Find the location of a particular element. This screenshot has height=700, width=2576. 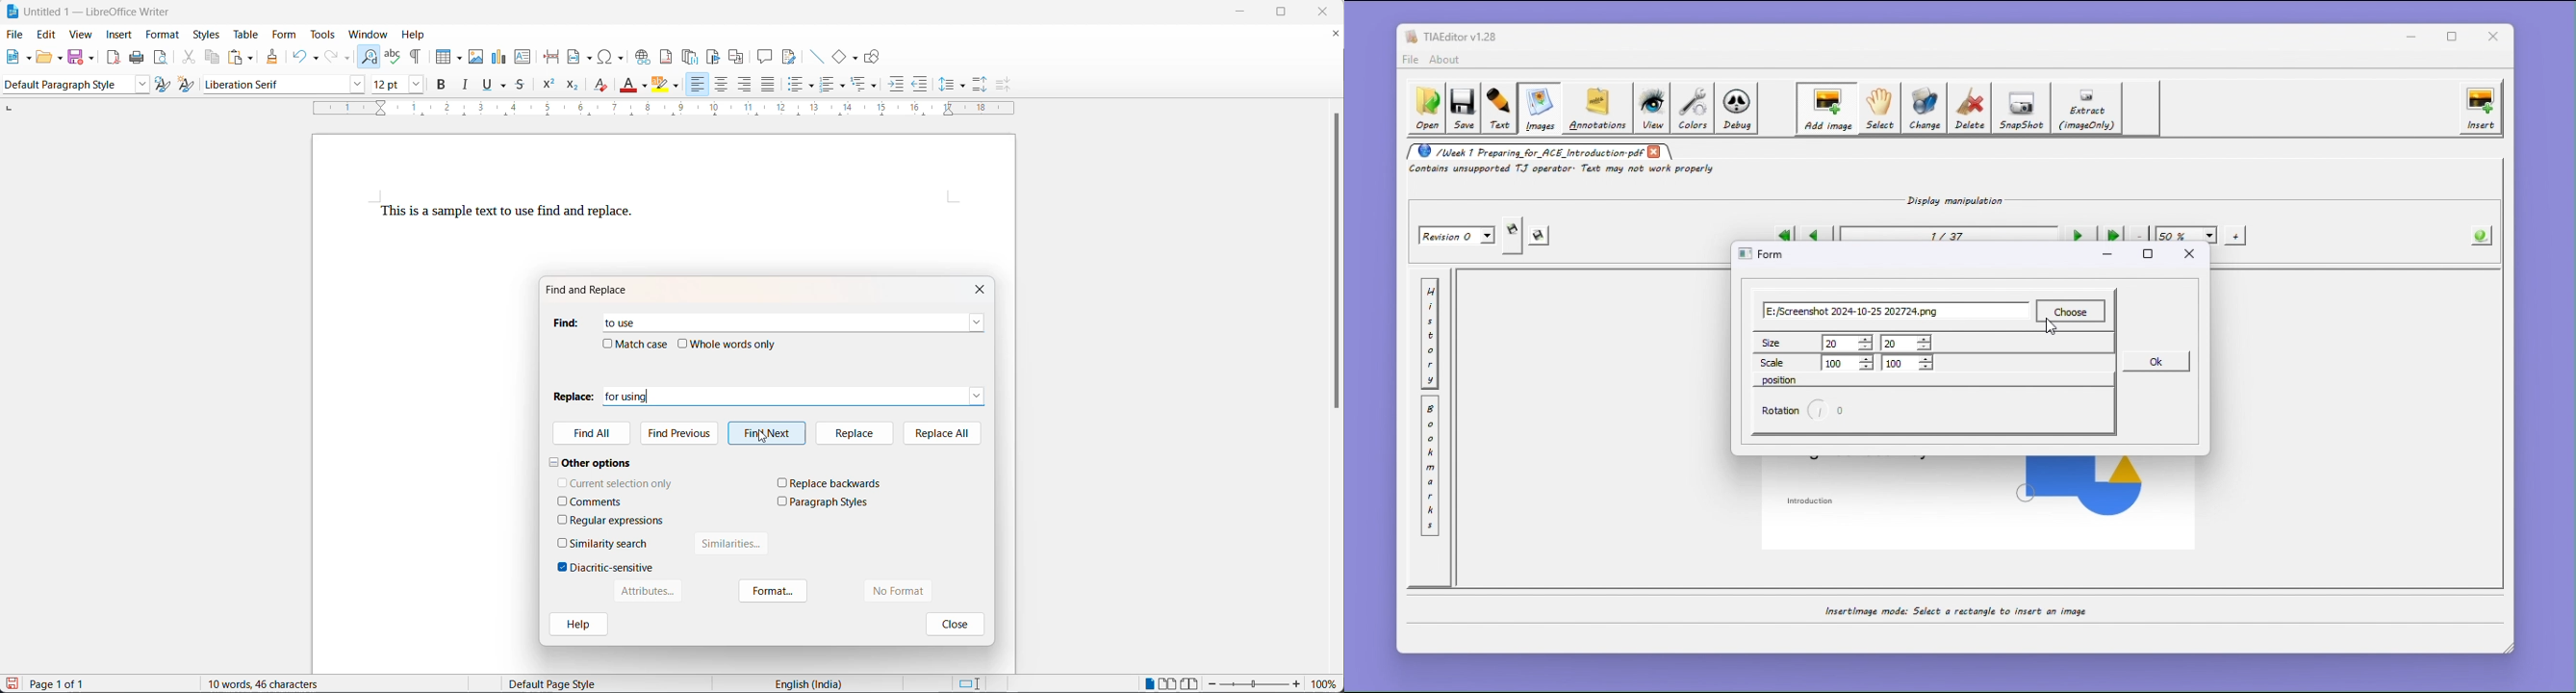

underline options is located at coordinates (505, 87).